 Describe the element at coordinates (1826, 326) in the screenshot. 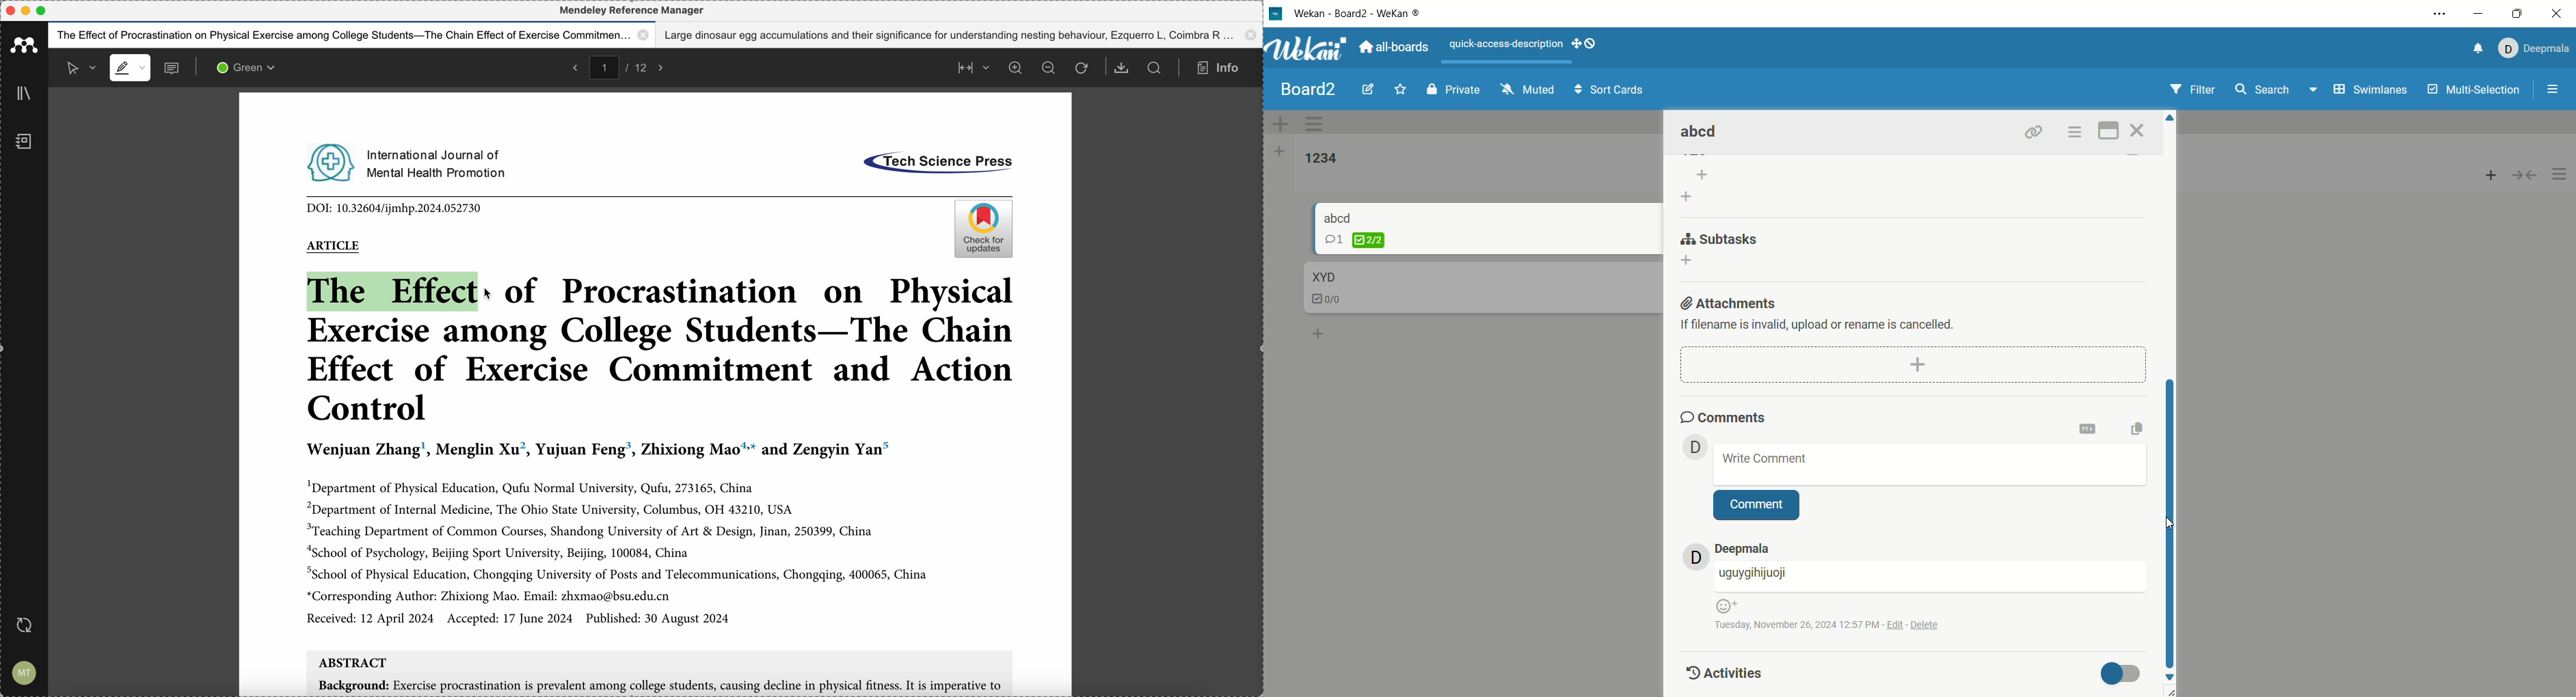

I see `text` at that location.